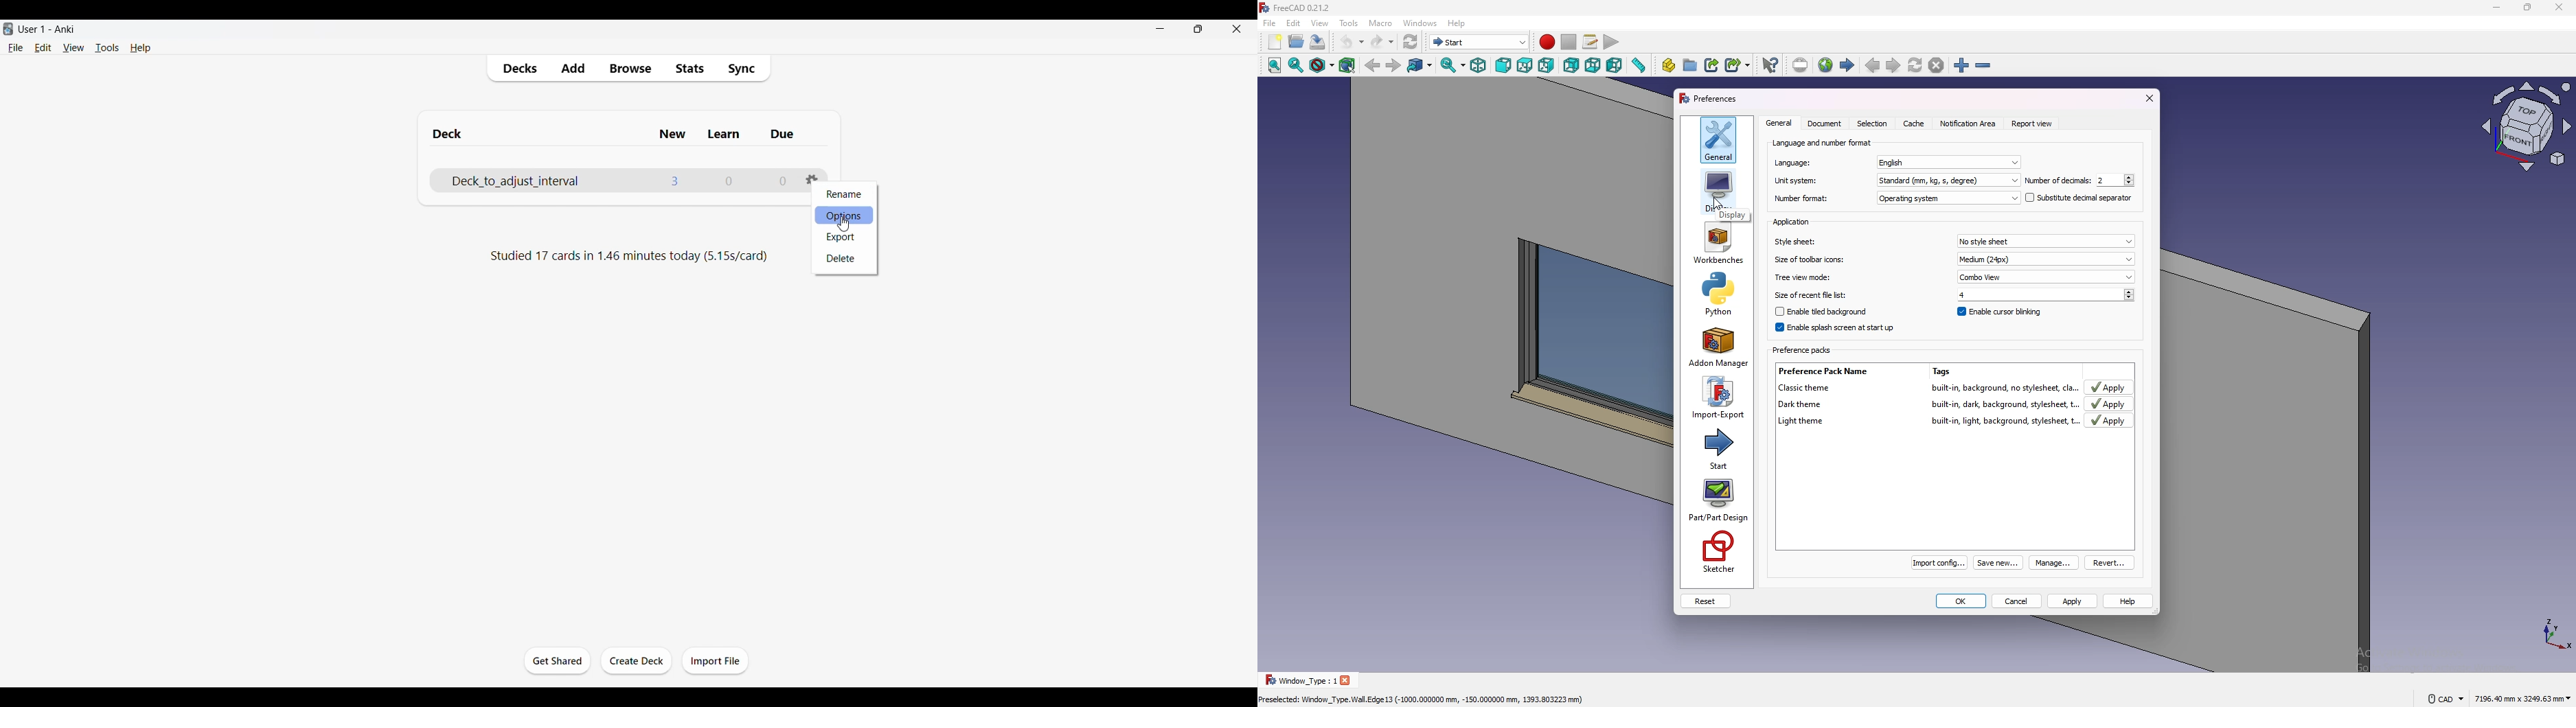 The width and height of the screenshot is (2576, 728). I want to click on Preselected: Window_Type.Wall. Edge 13 (-1000,000000 mm, -150.000000 mm, 1393.803223 mm), so click(1424, 697).